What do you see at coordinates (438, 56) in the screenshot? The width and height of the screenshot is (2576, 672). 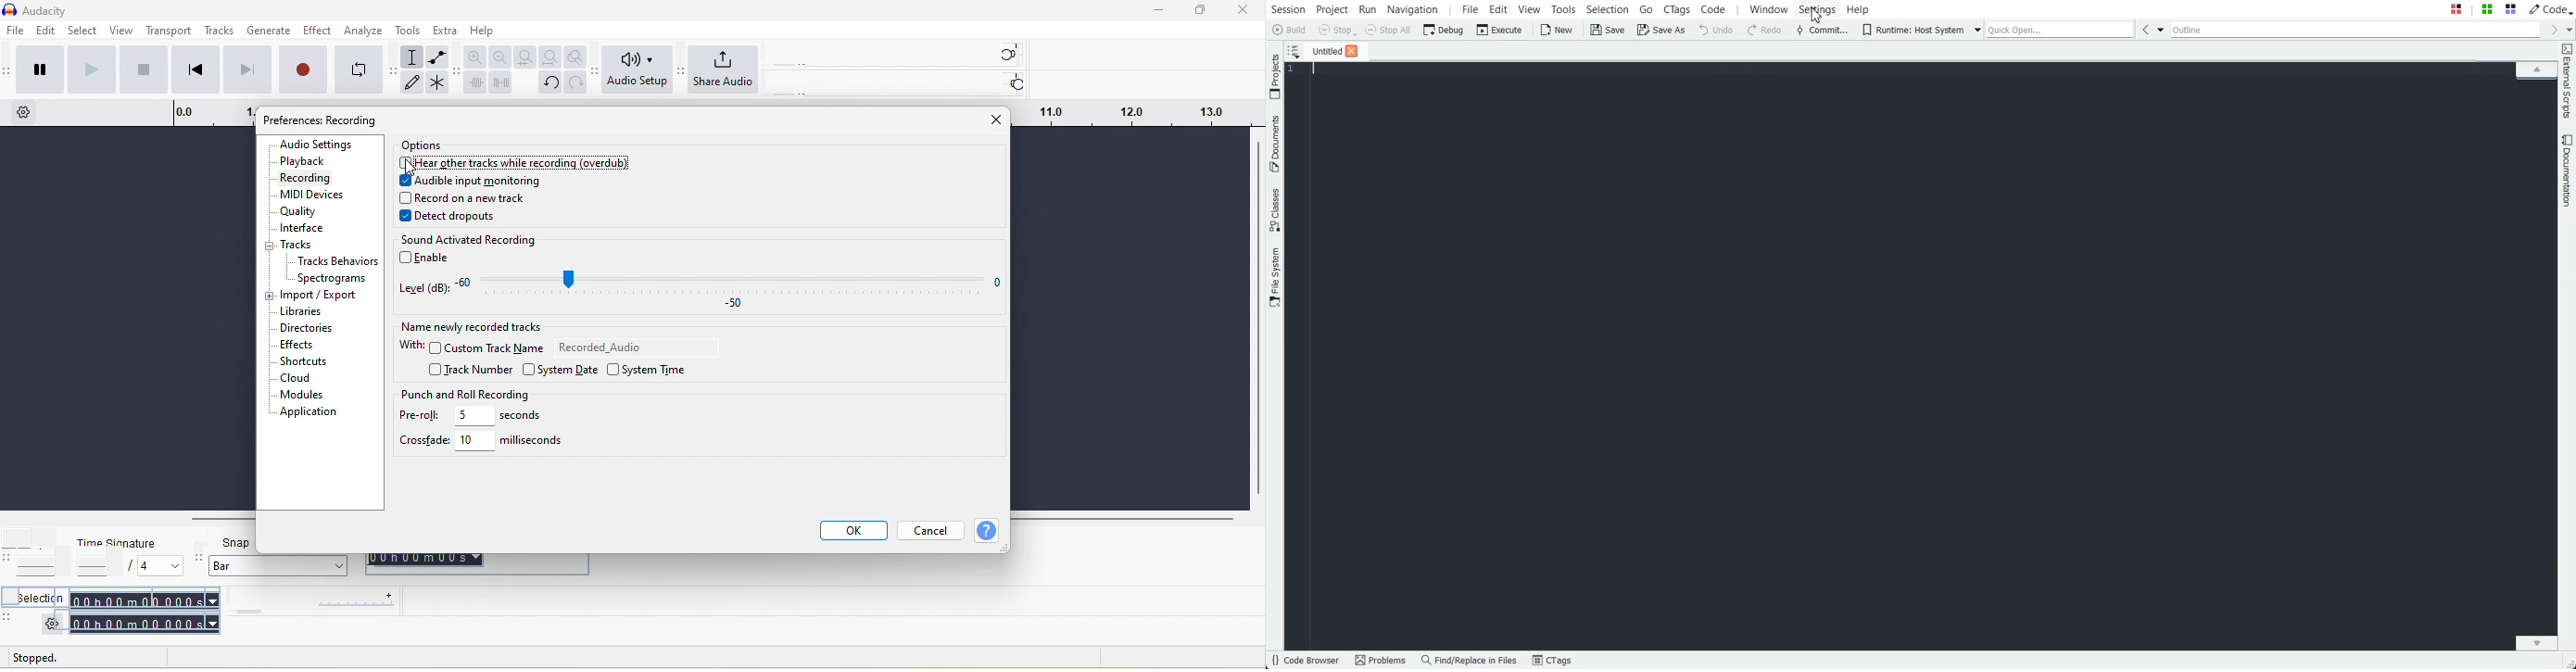 I see `envelope tool` at bounding box center [438, 56].